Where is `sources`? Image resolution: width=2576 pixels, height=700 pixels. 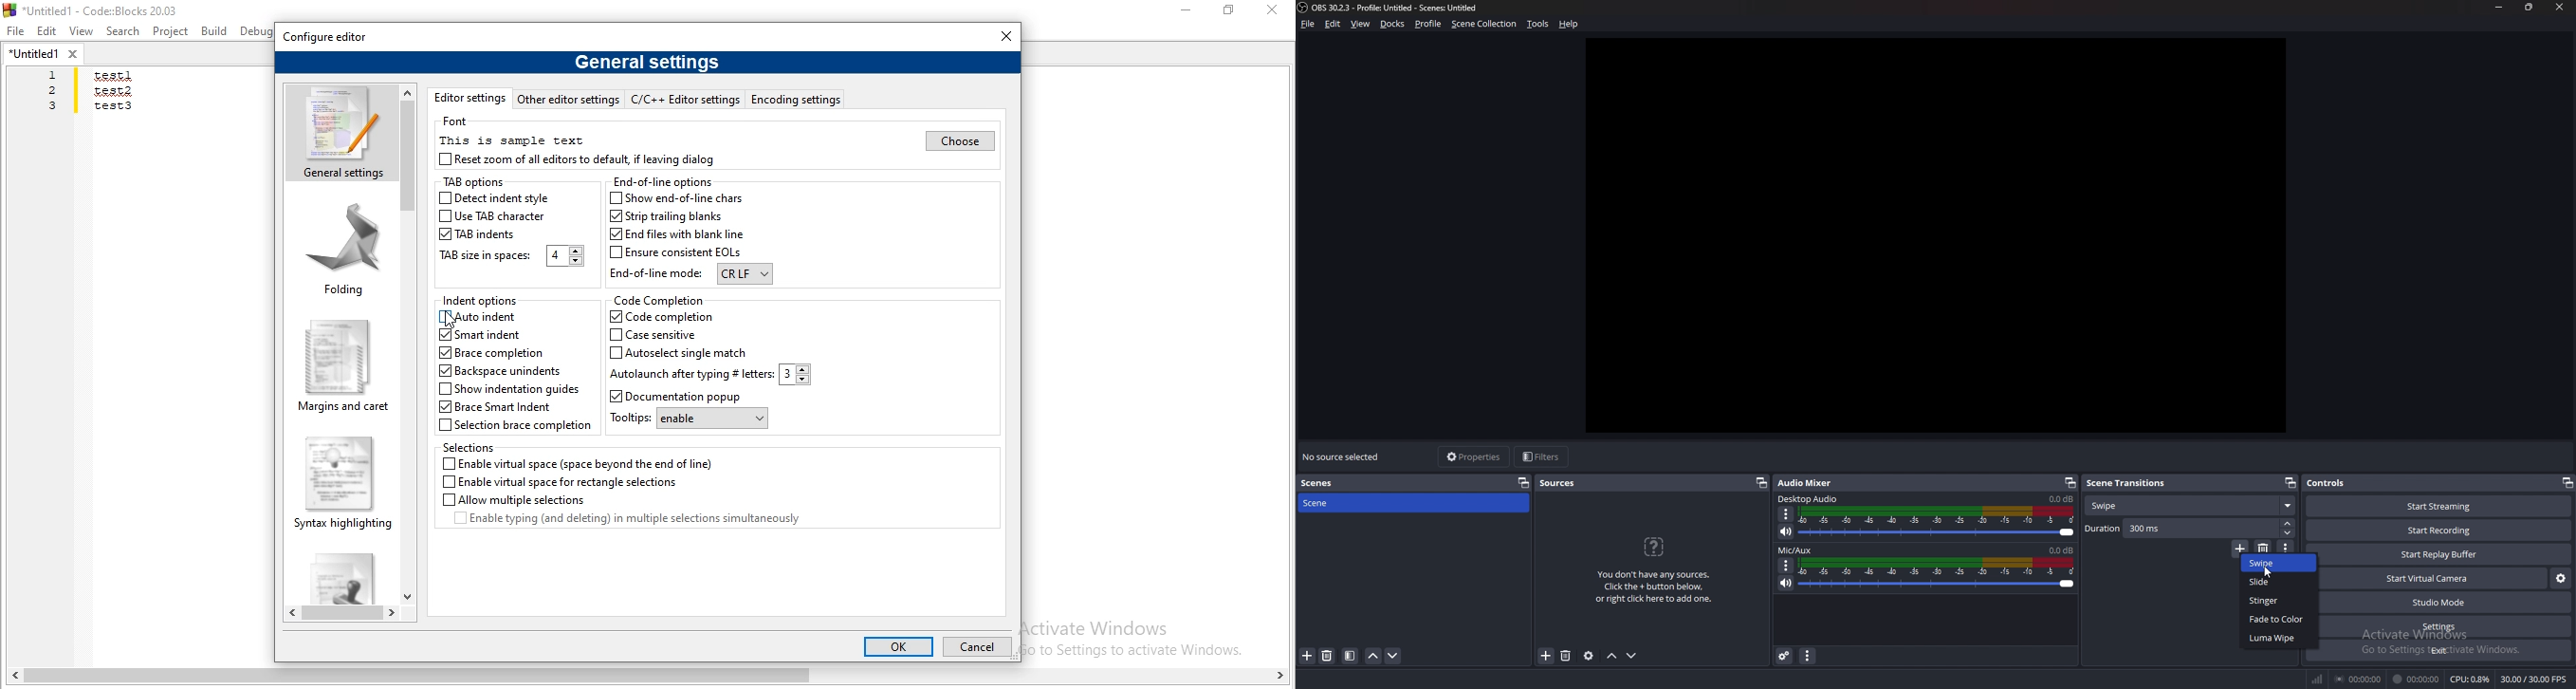
sources is located at coordinates (1558, 483).